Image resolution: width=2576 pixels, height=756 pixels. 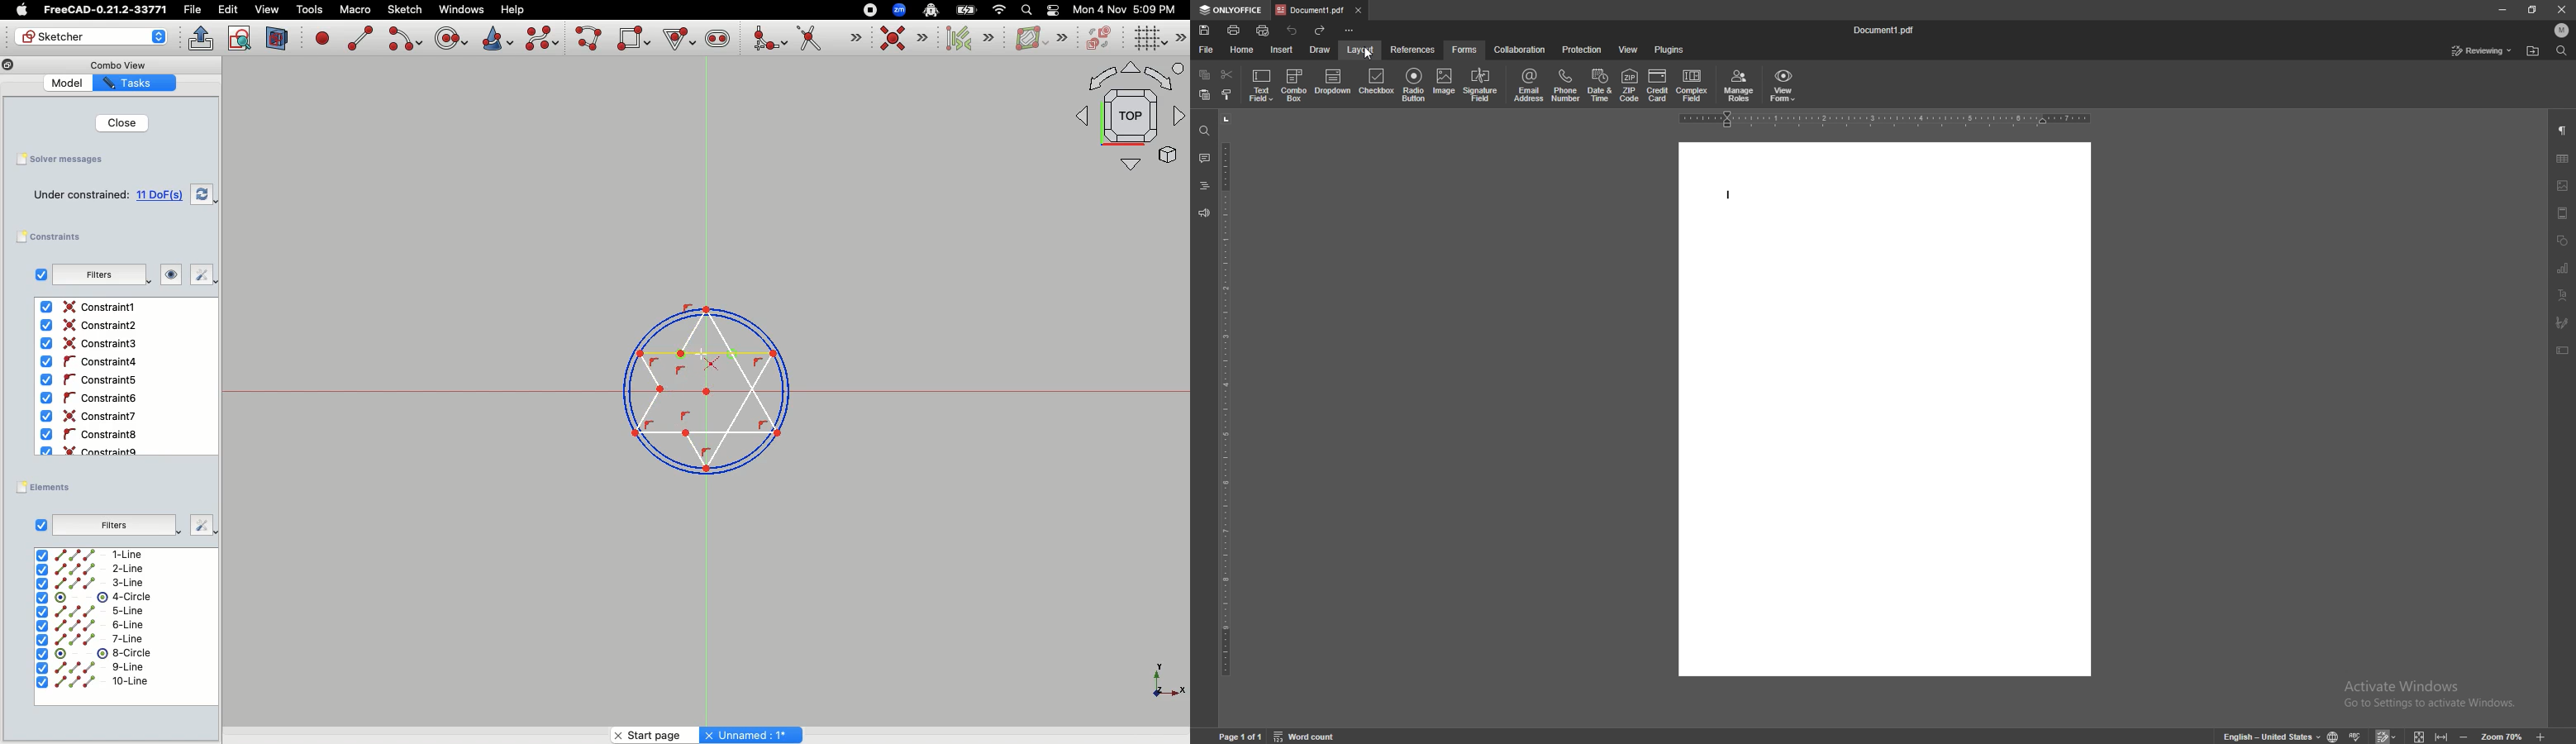 What do you see at coordinates (1244, 49) in the screenshot?
I see `home` at bounding box center [1244, 49].